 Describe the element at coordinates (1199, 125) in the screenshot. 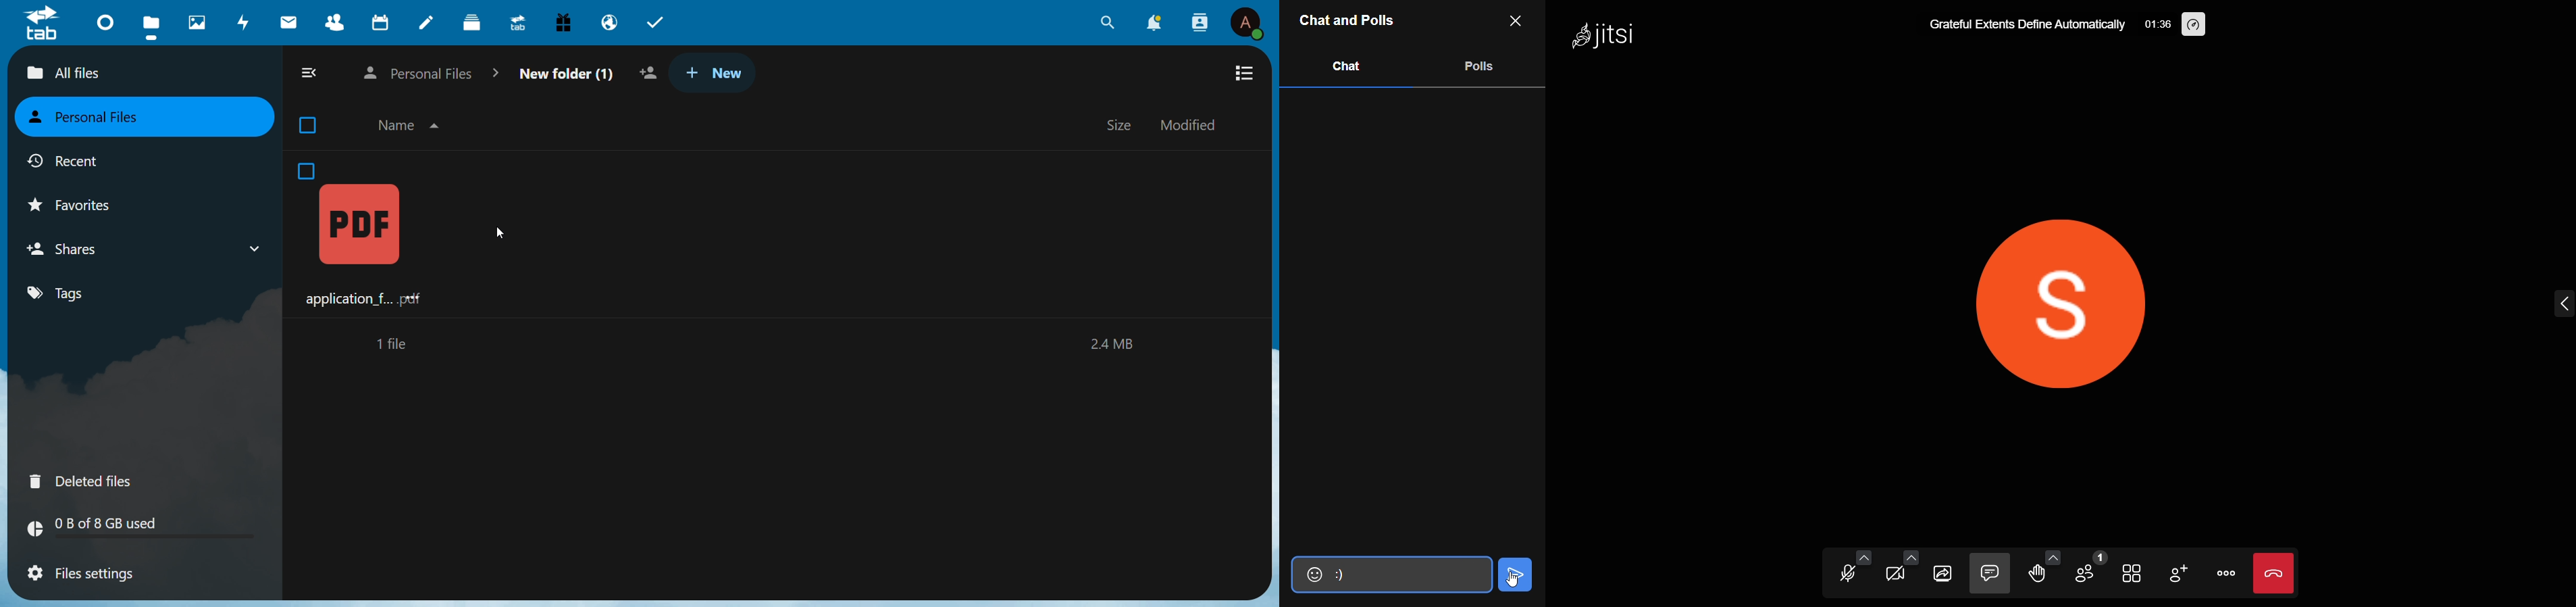

I see `modified` at that location.